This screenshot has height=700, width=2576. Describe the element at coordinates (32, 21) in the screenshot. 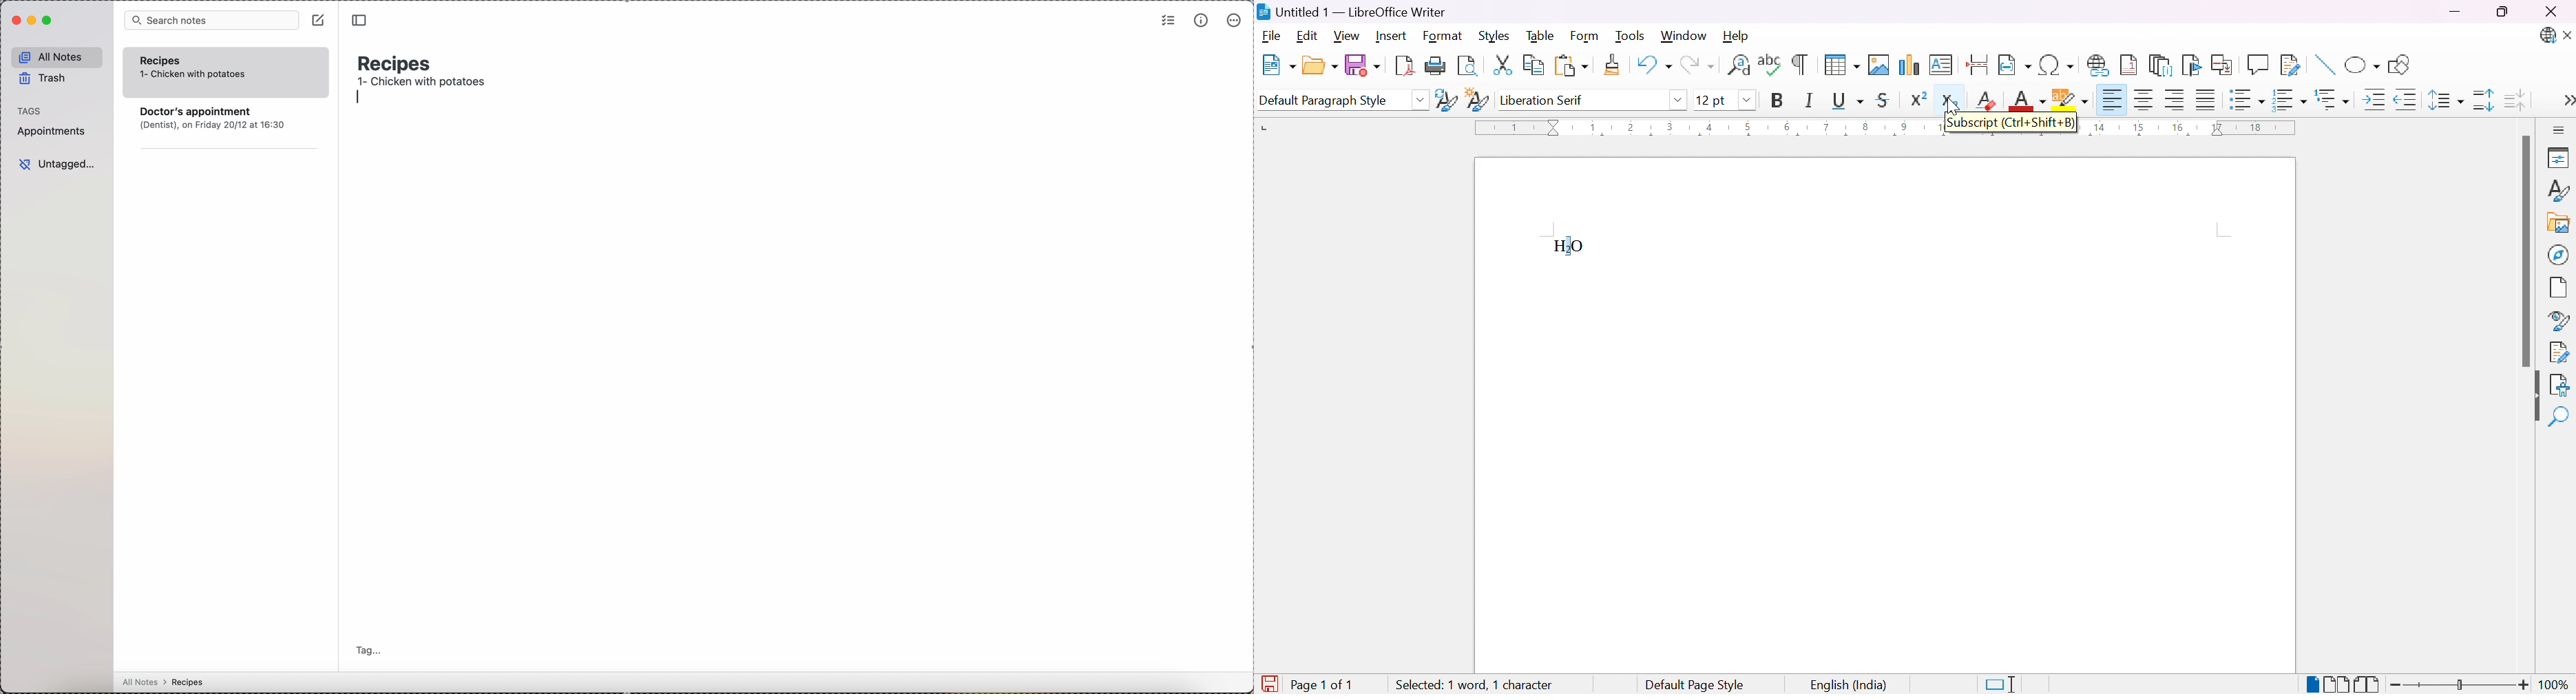

I see `minimize` at that location.